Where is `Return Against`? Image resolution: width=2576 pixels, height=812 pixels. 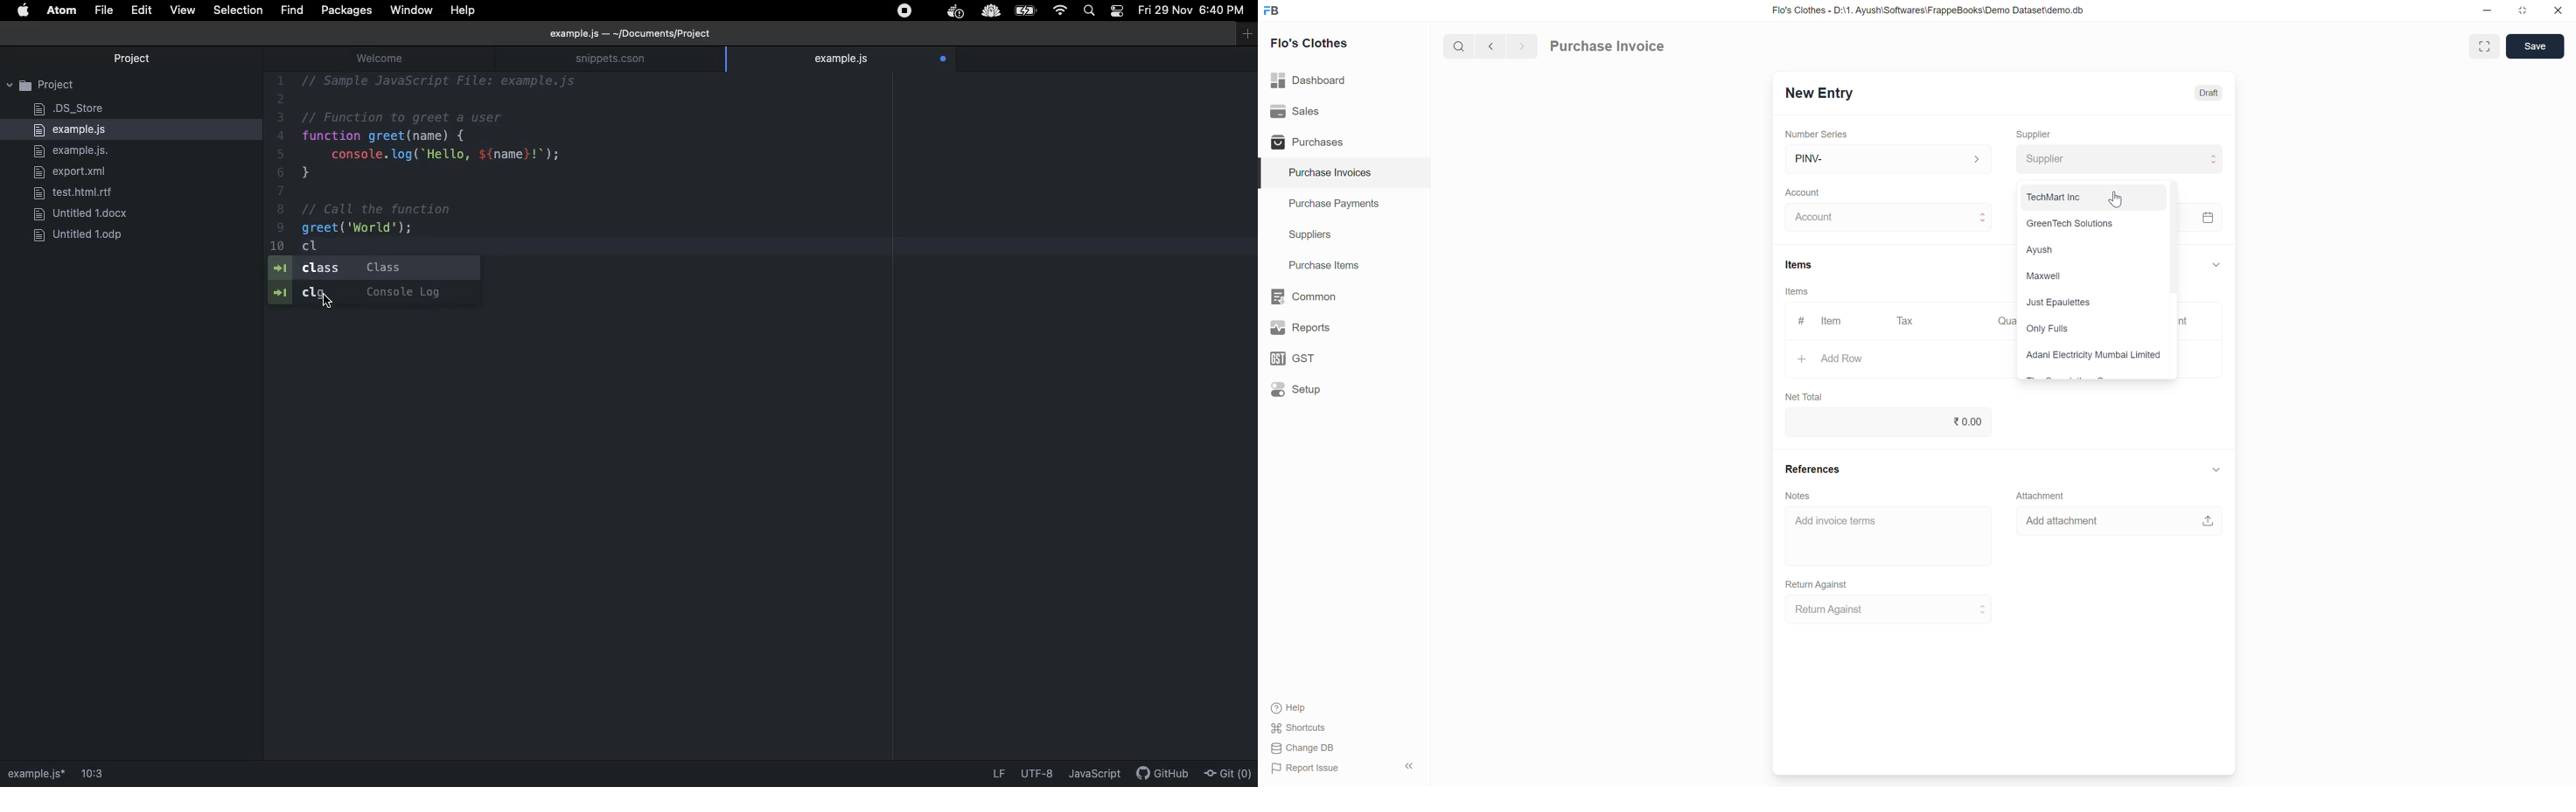
Return Against is located at coordinates (1817, 585).